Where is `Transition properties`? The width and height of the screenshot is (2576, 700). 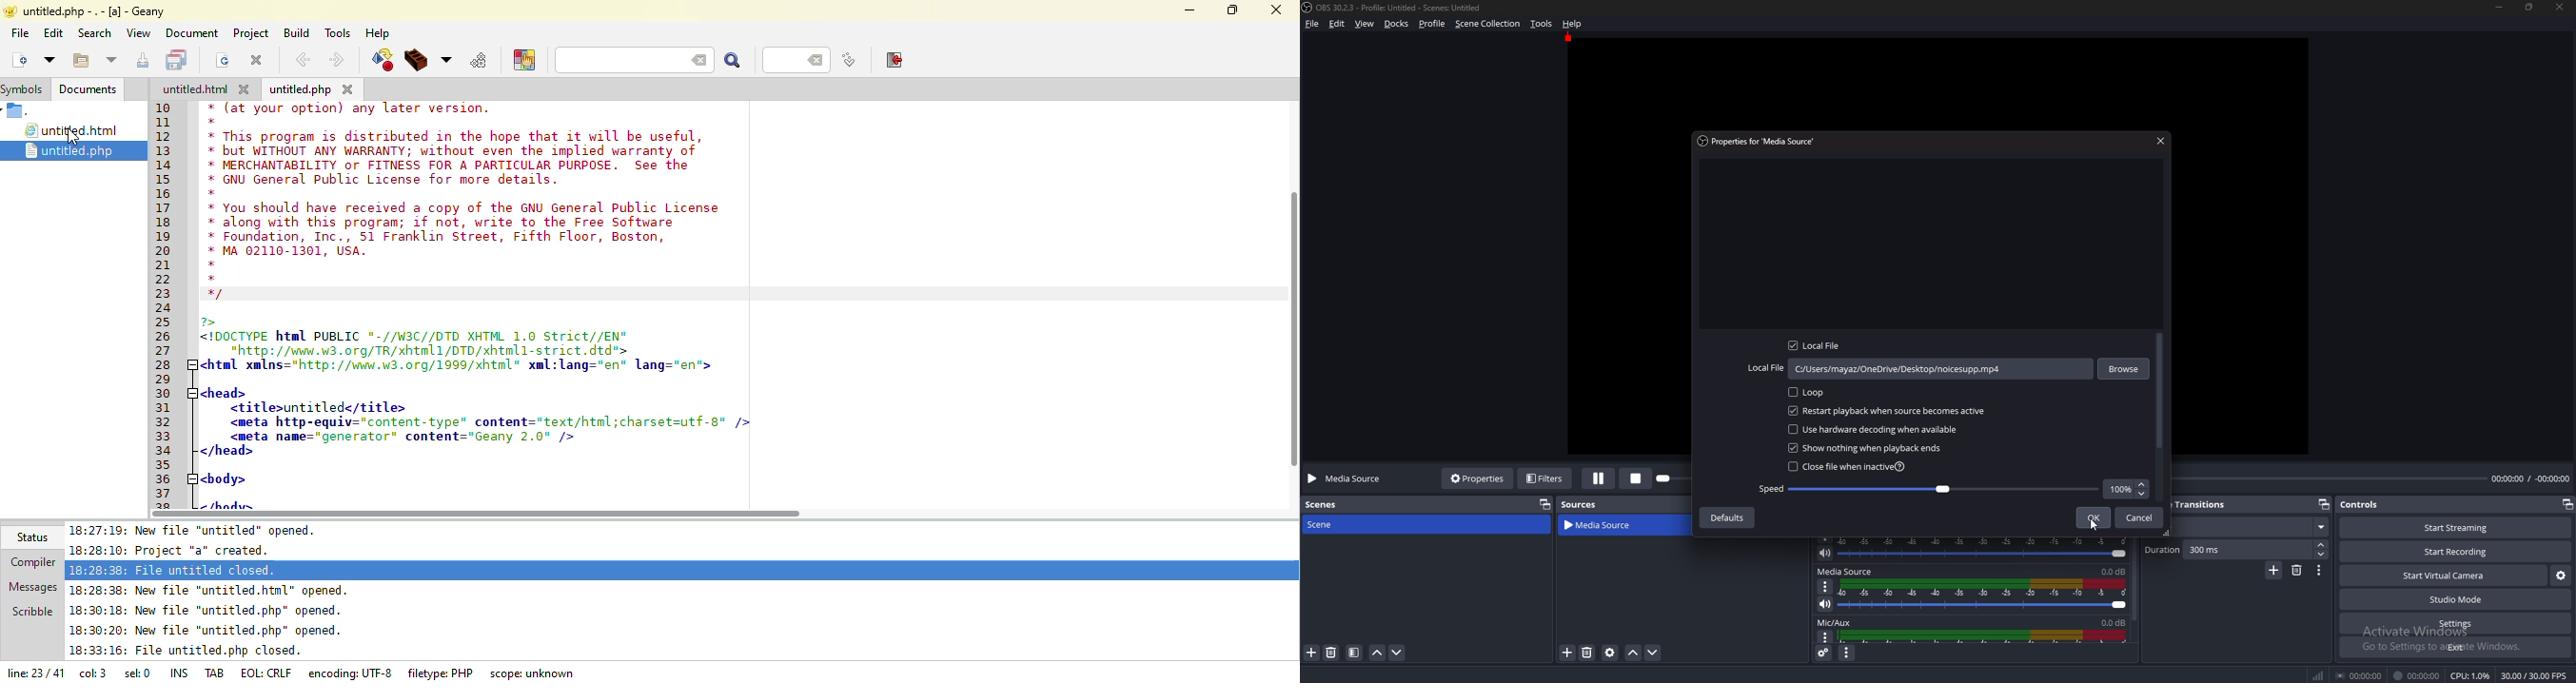 Transition properties is located at coordinates (2319, 571).